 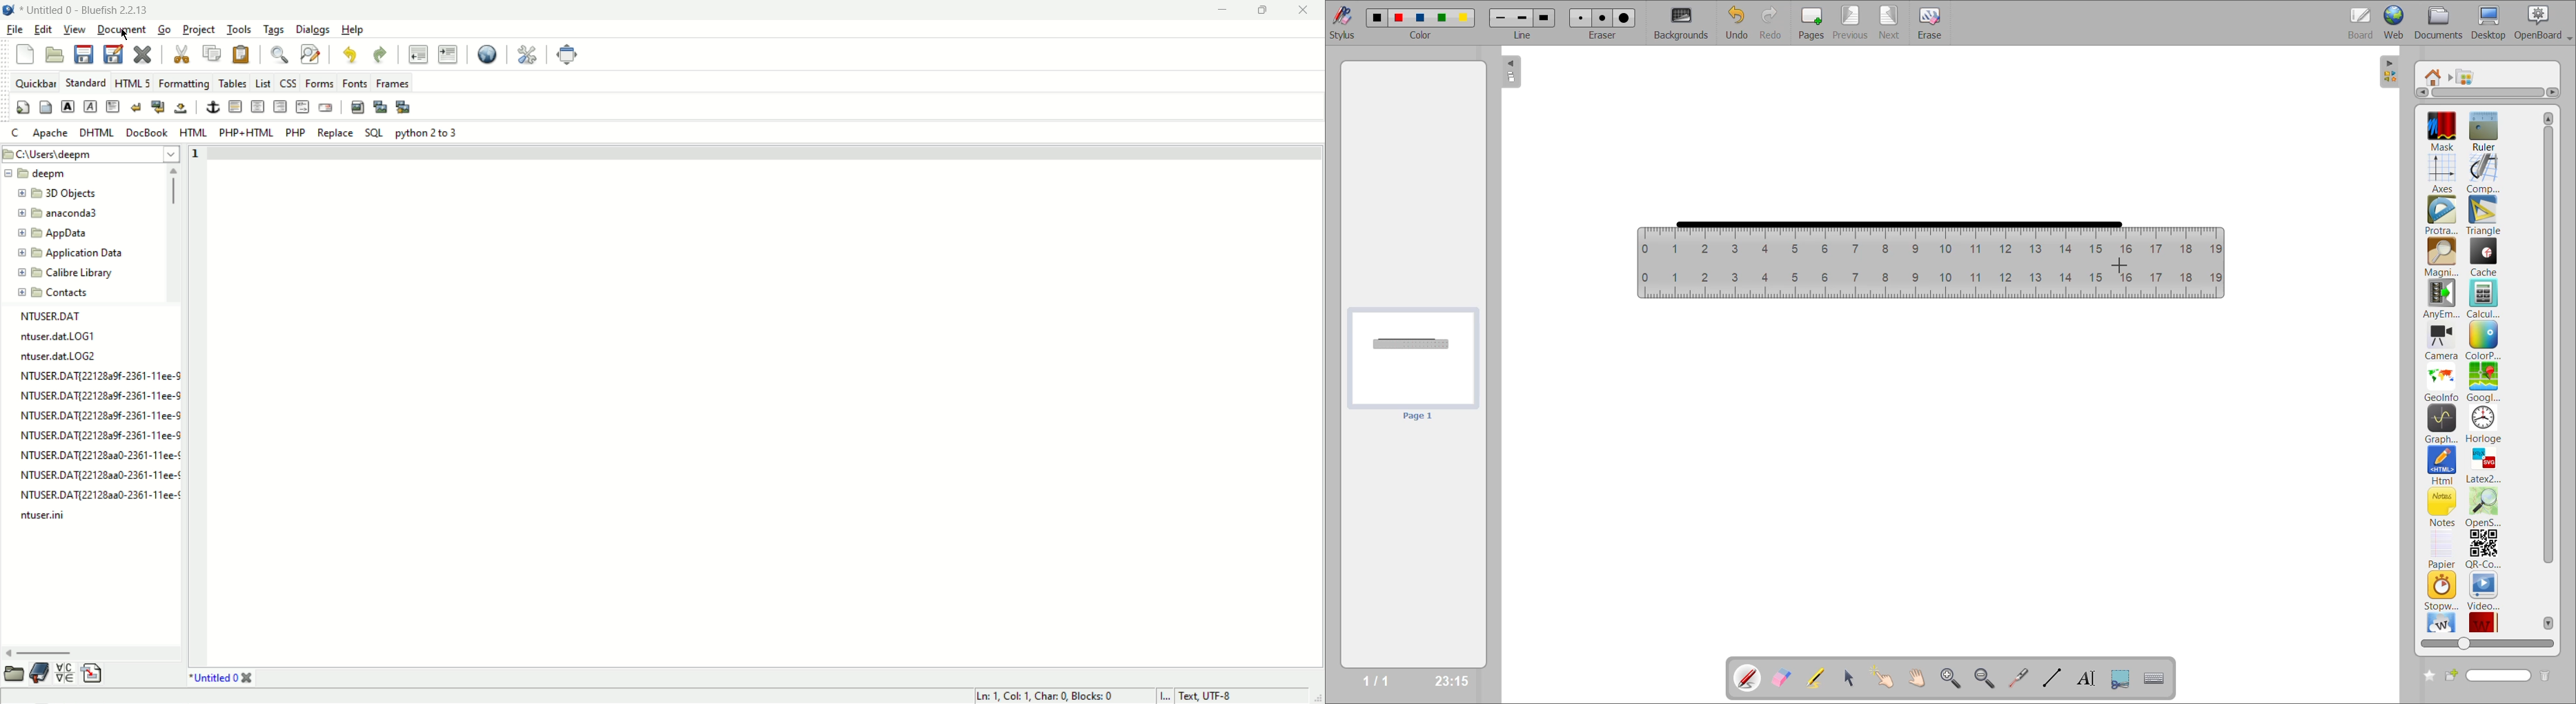 I want to click on find, so click(x=282, y=55).